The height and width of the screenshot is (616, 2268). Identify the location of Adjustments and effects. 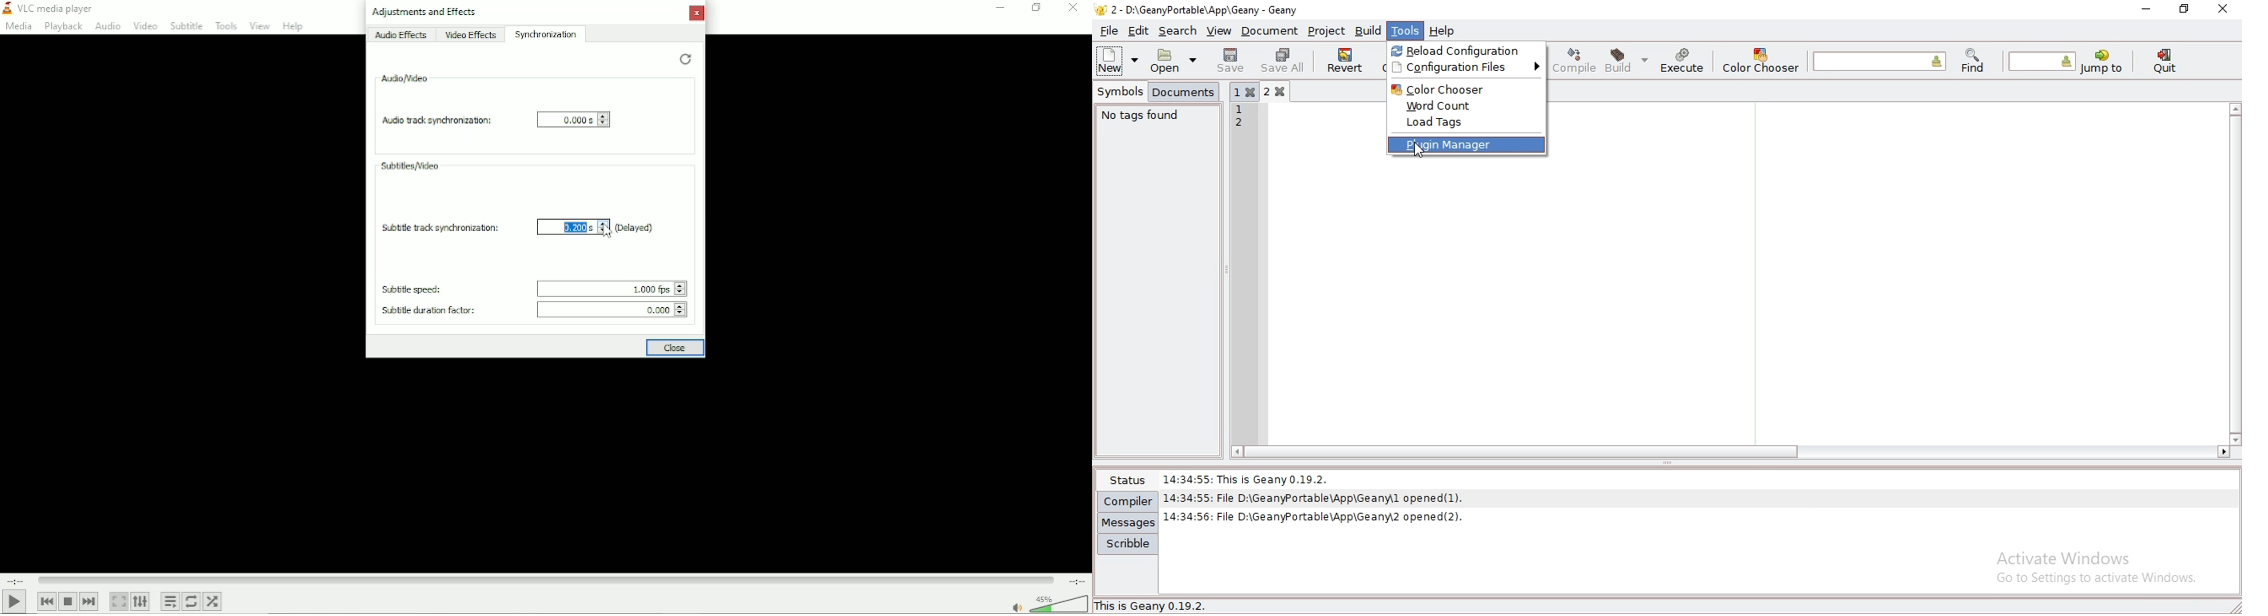
(426, 13).